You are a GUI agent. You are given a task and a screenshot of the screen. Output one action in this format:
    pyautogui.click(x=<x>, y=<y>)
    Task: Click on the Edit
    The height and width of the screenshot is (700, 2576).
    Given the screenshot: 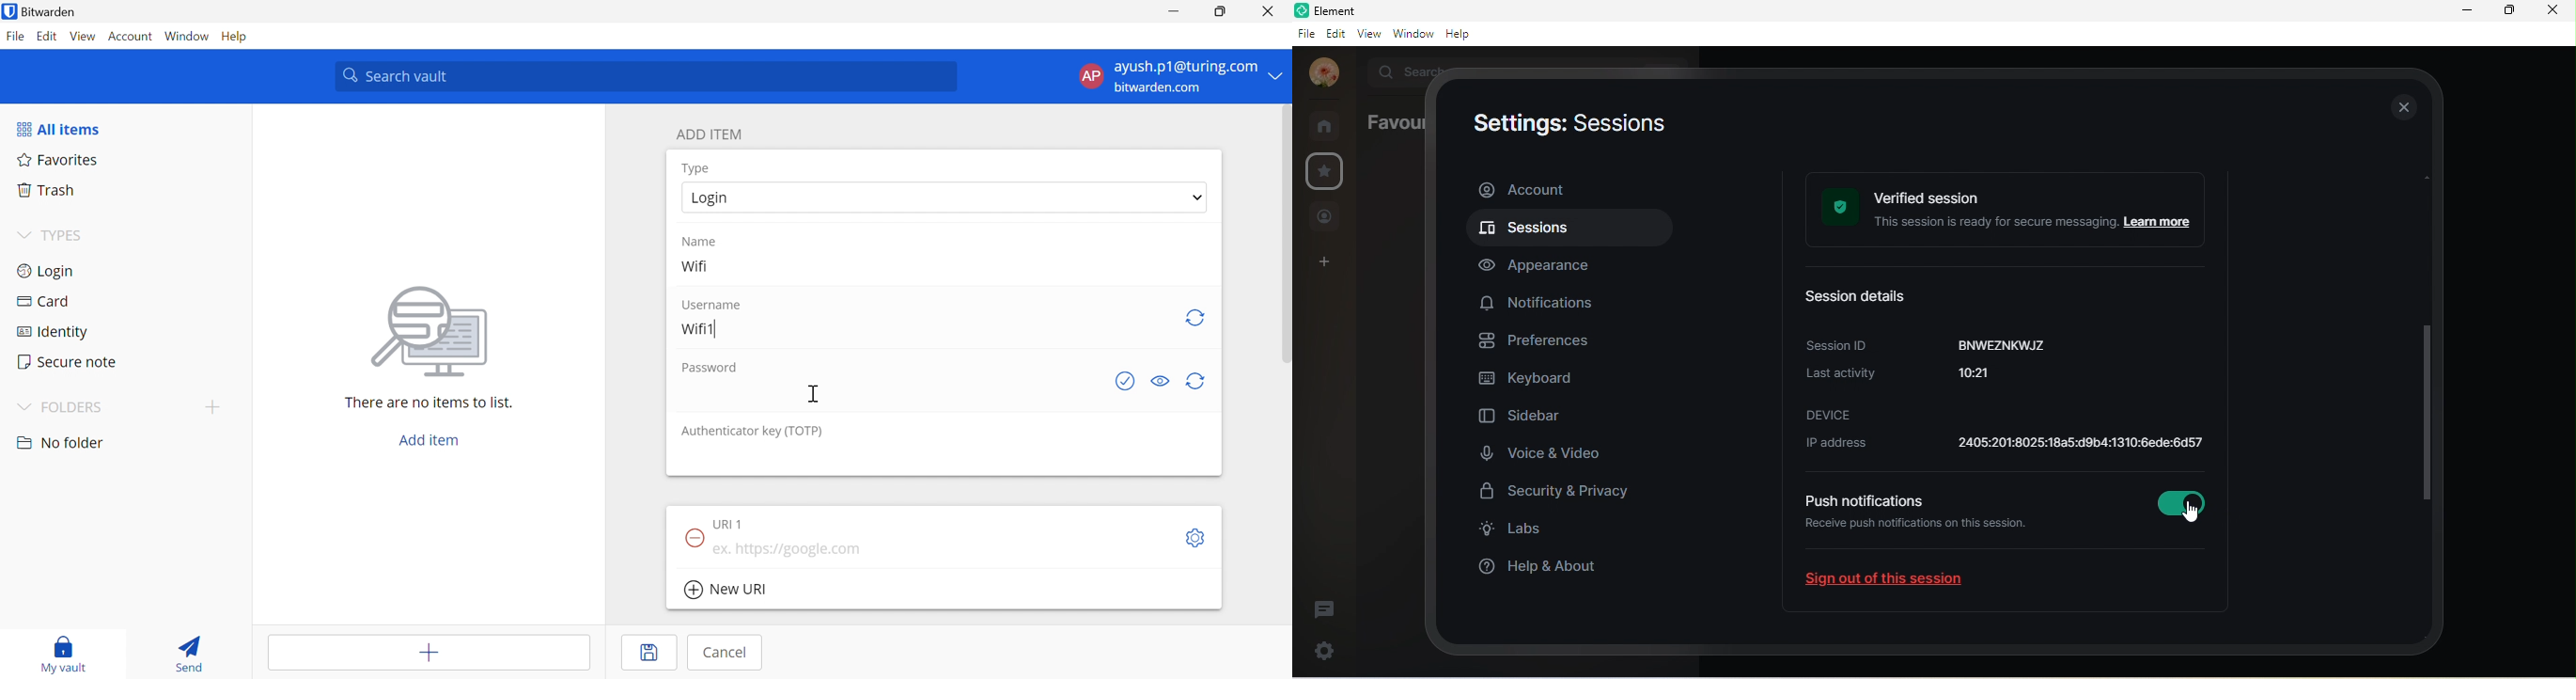 What is the action you would take?
    pyautogui.click(x=46, y=37)
    